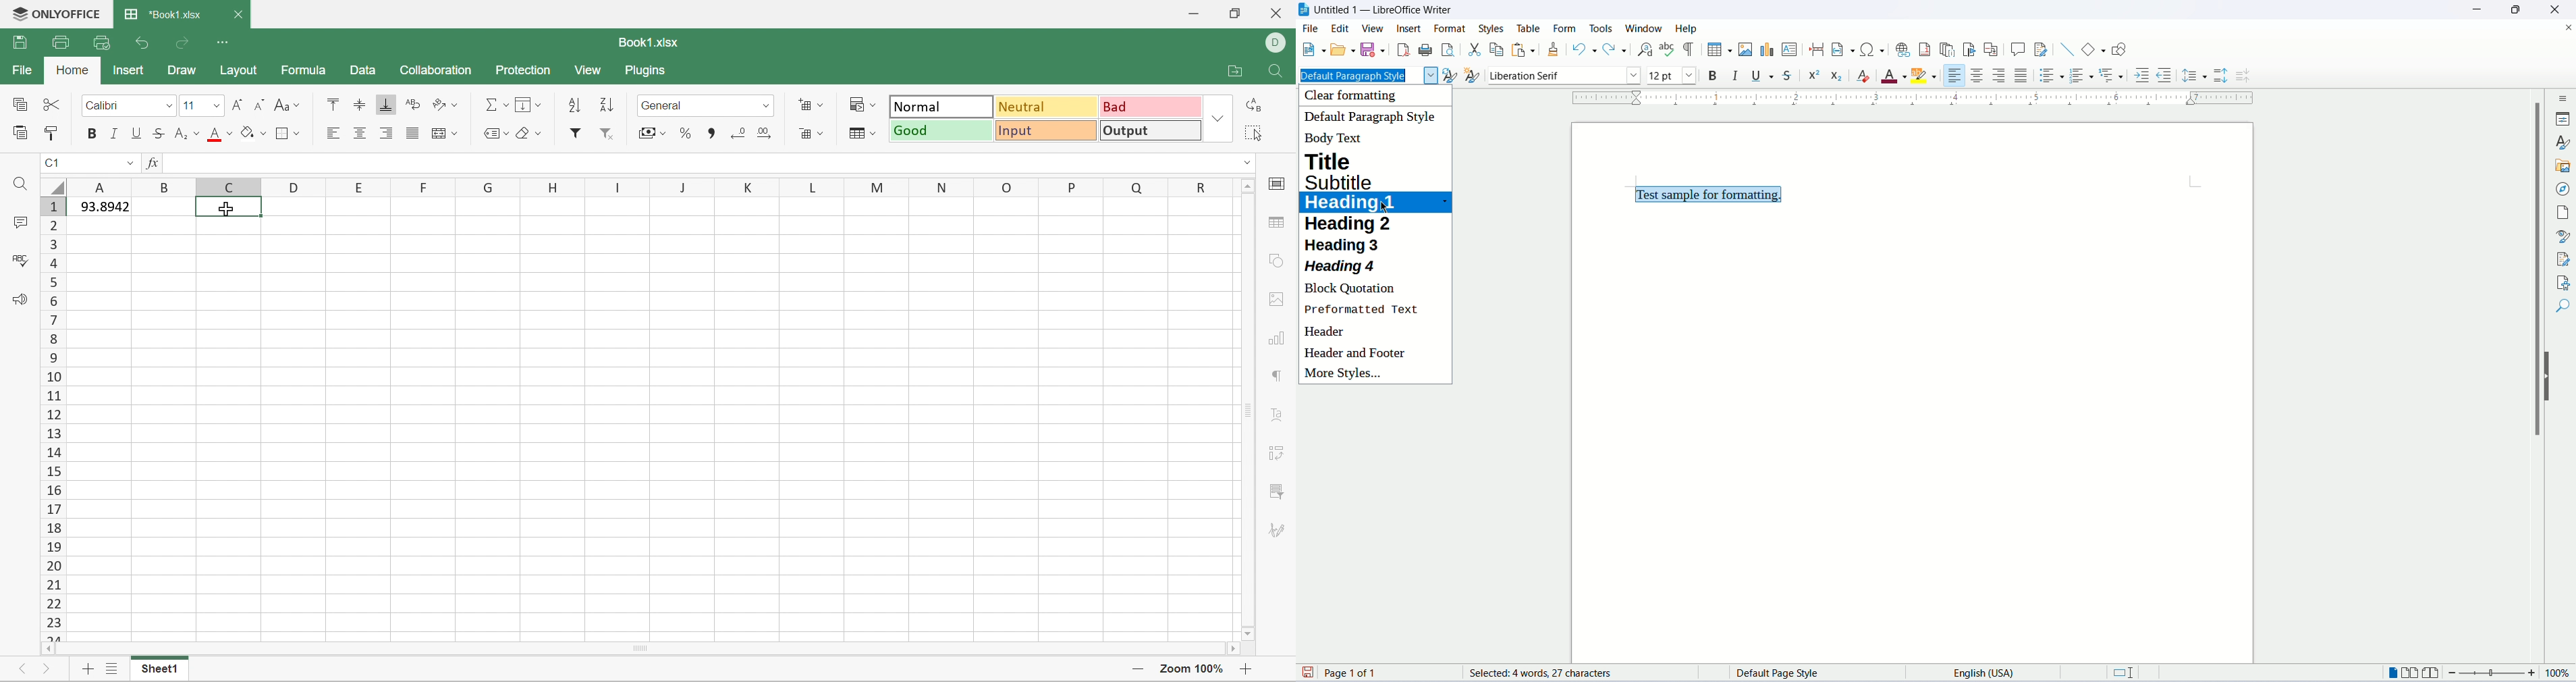 This screenshot has width=2576, height=700. What do you see at coordinates (215, 105) in the screenshot?
I see `Drop Down` at bounding box center [215, 105].